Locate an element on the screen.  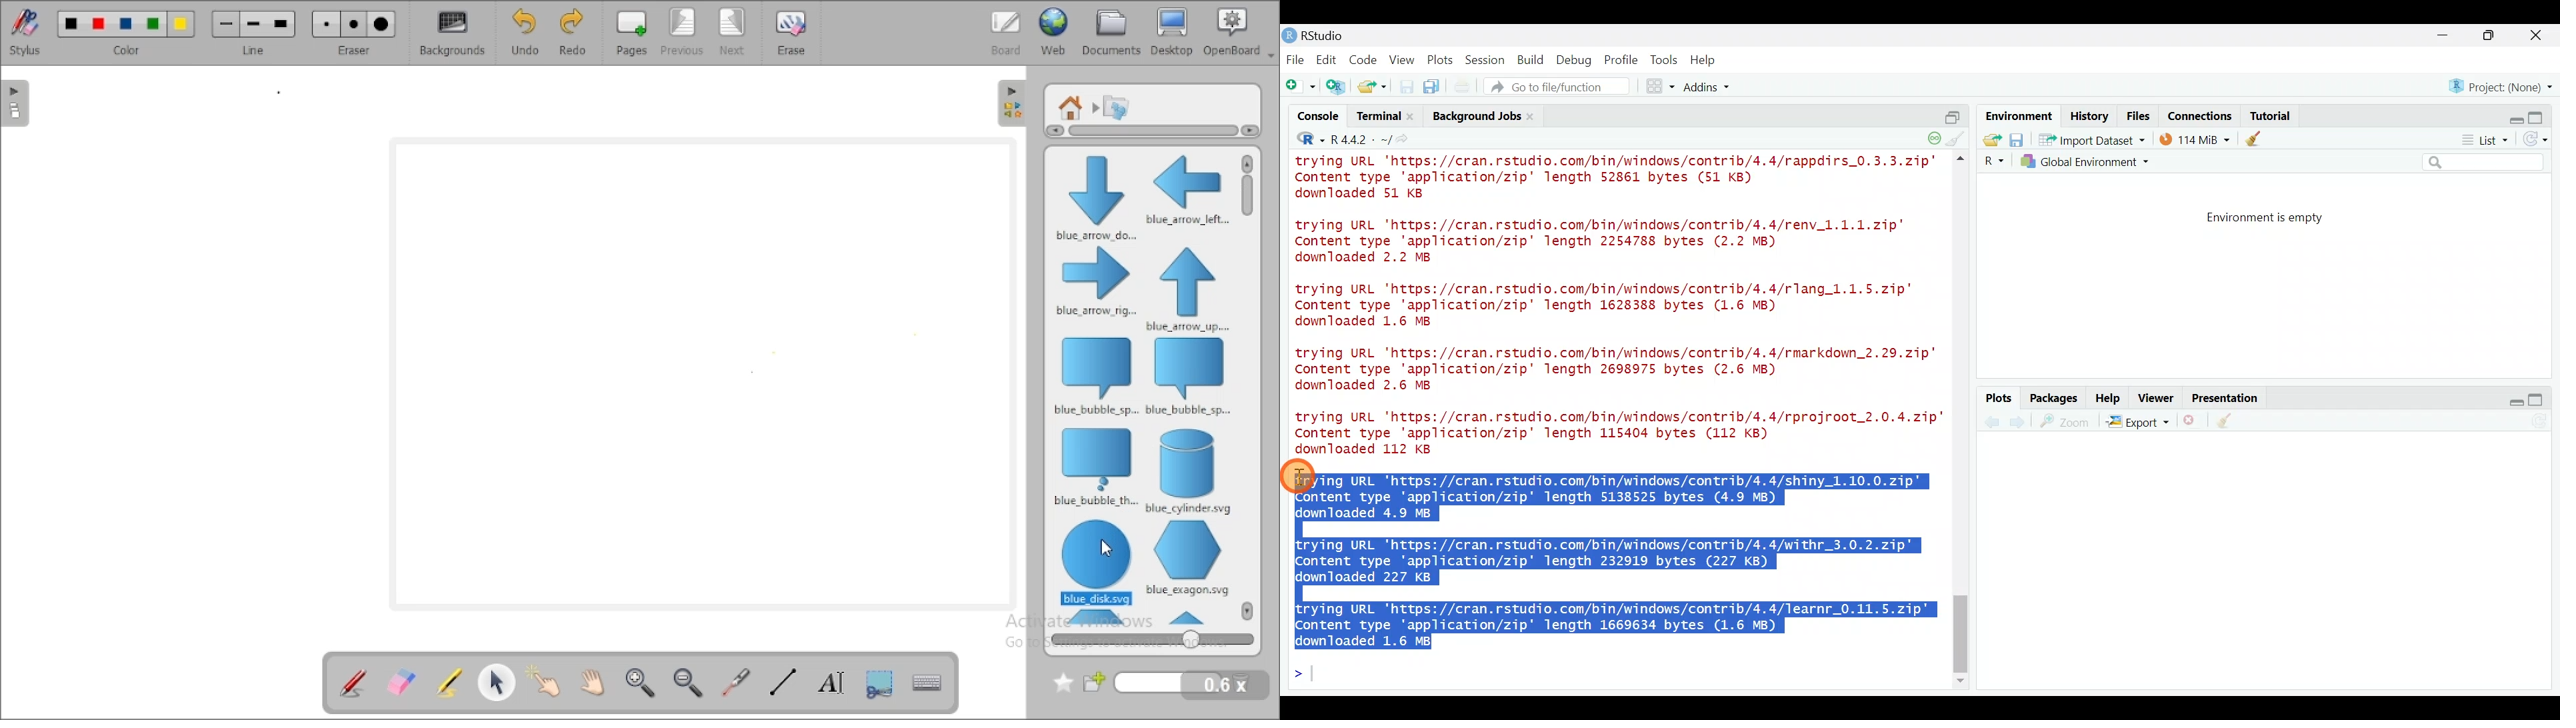
Save all open documents is located at coordinates (1433, 87).